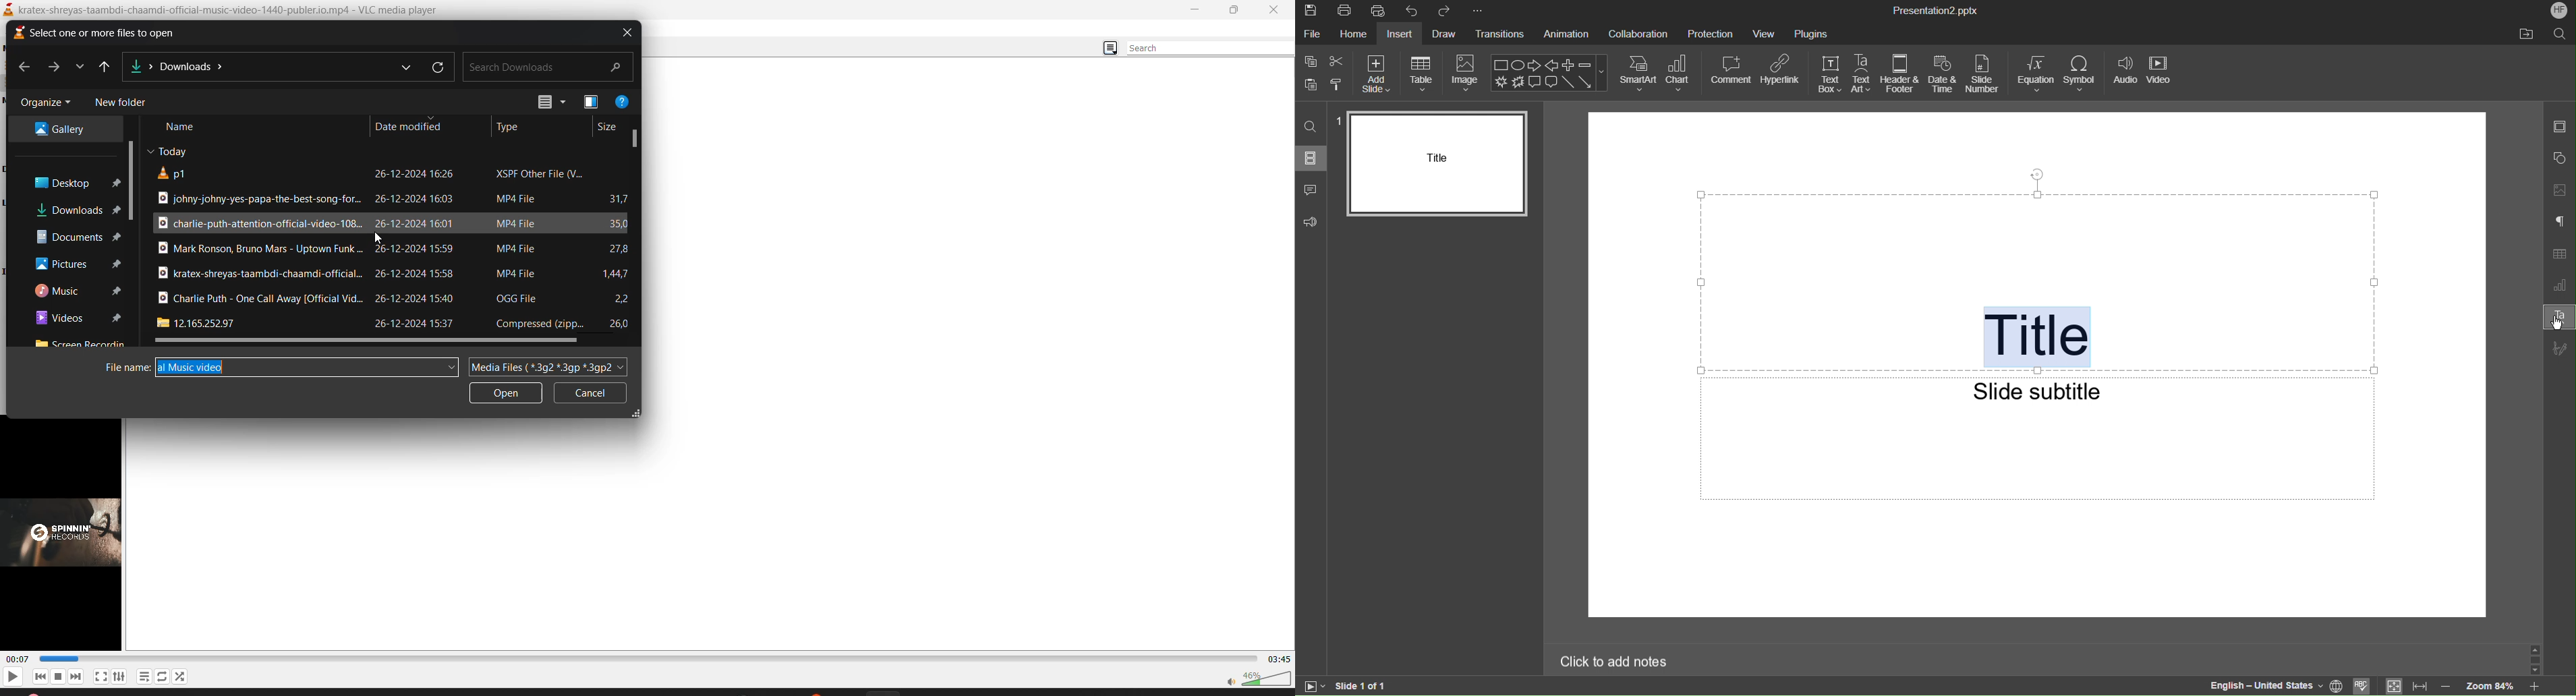 The width and height of the screenshot is (2576, 700). I want to click on file size, so click(617, 323).